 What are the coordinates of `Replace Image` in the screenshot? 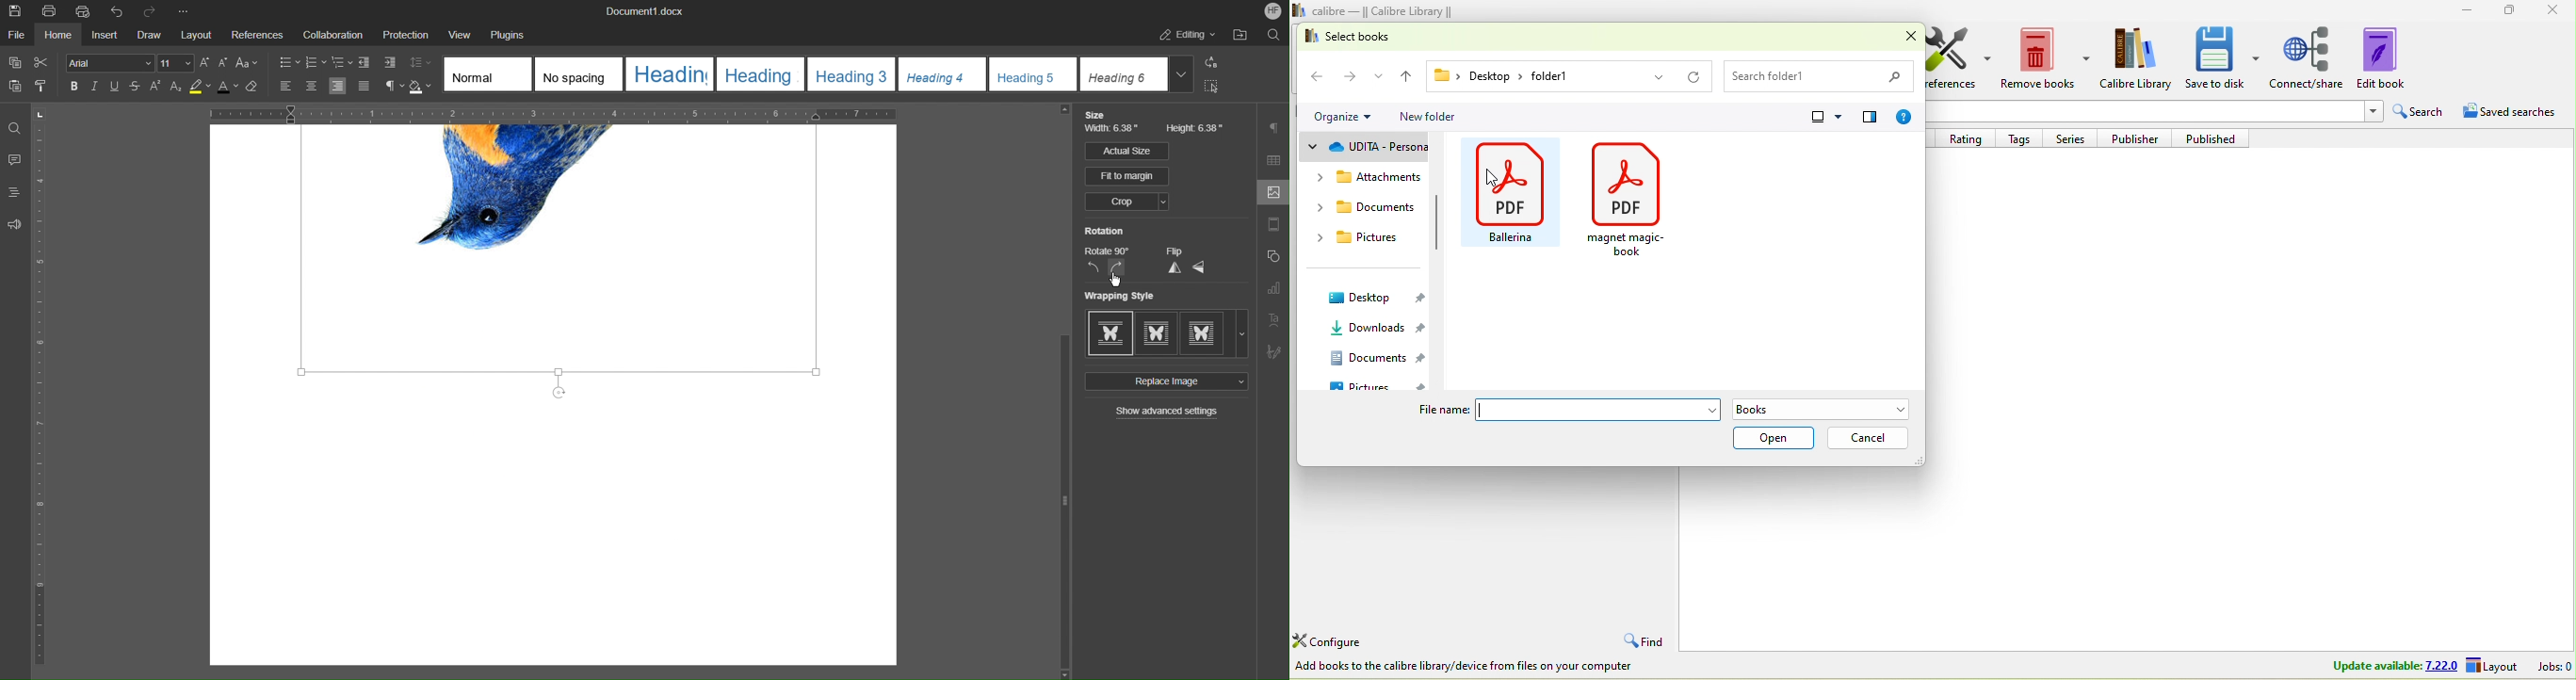 It's located at (1093, 383).